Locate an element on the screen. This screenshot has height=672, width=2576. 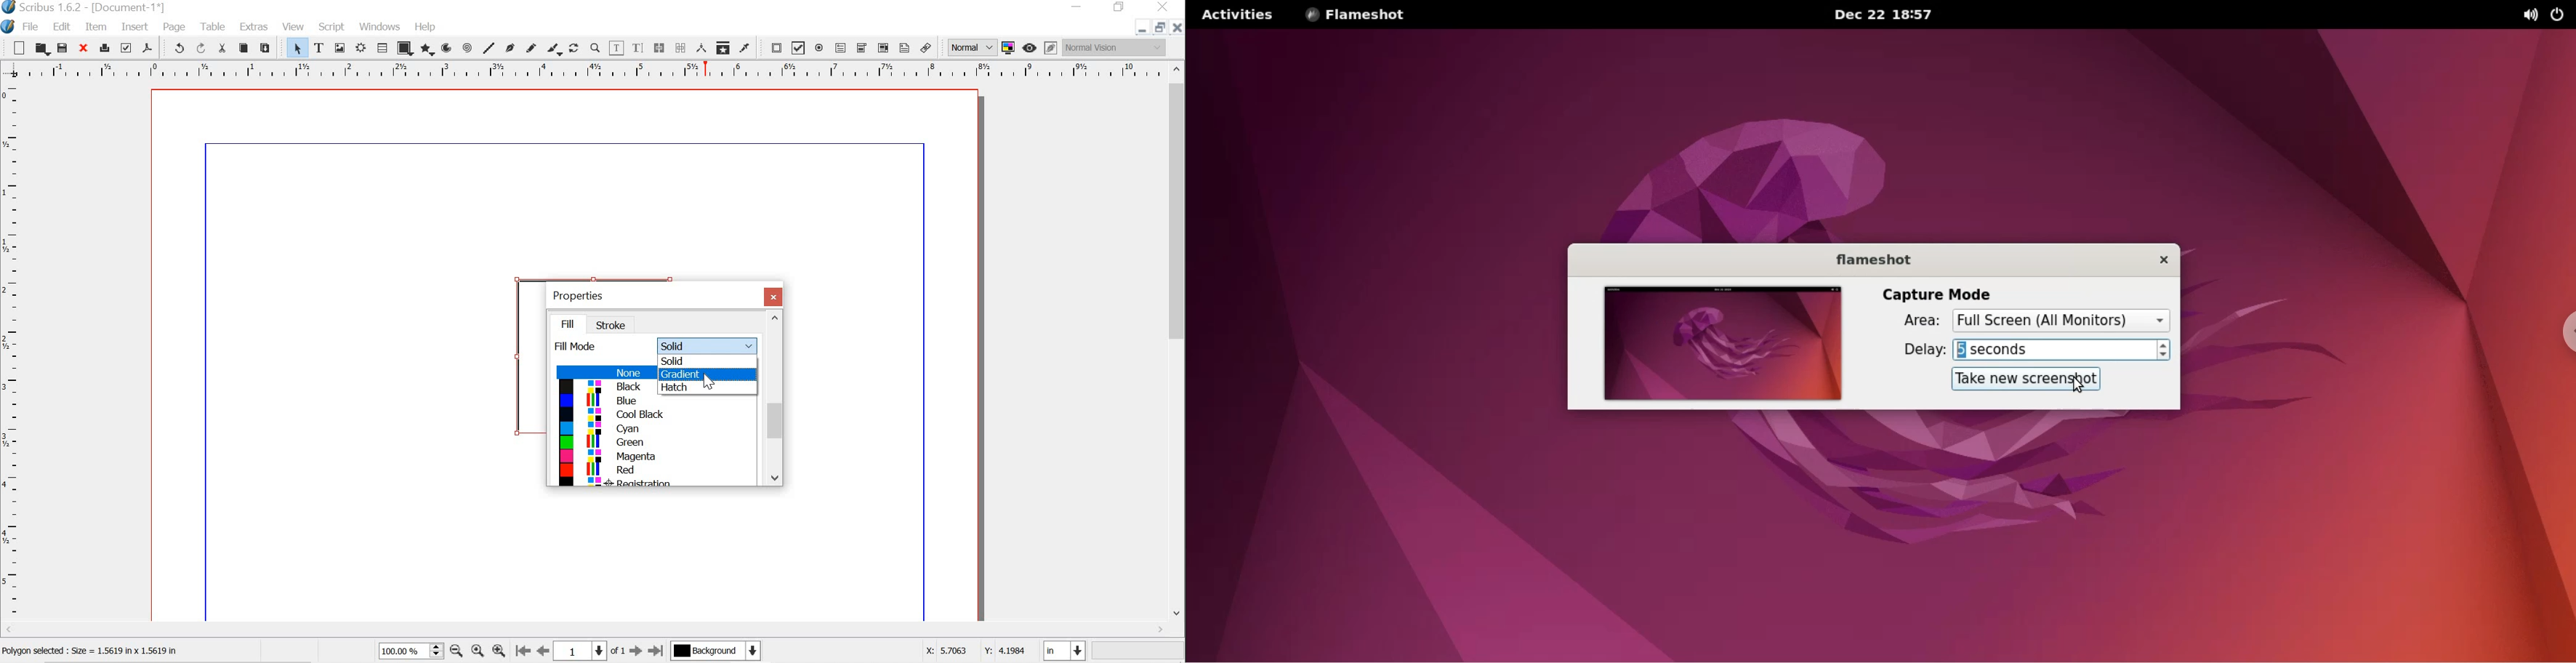
cyan is located at coordinates (655, 429).